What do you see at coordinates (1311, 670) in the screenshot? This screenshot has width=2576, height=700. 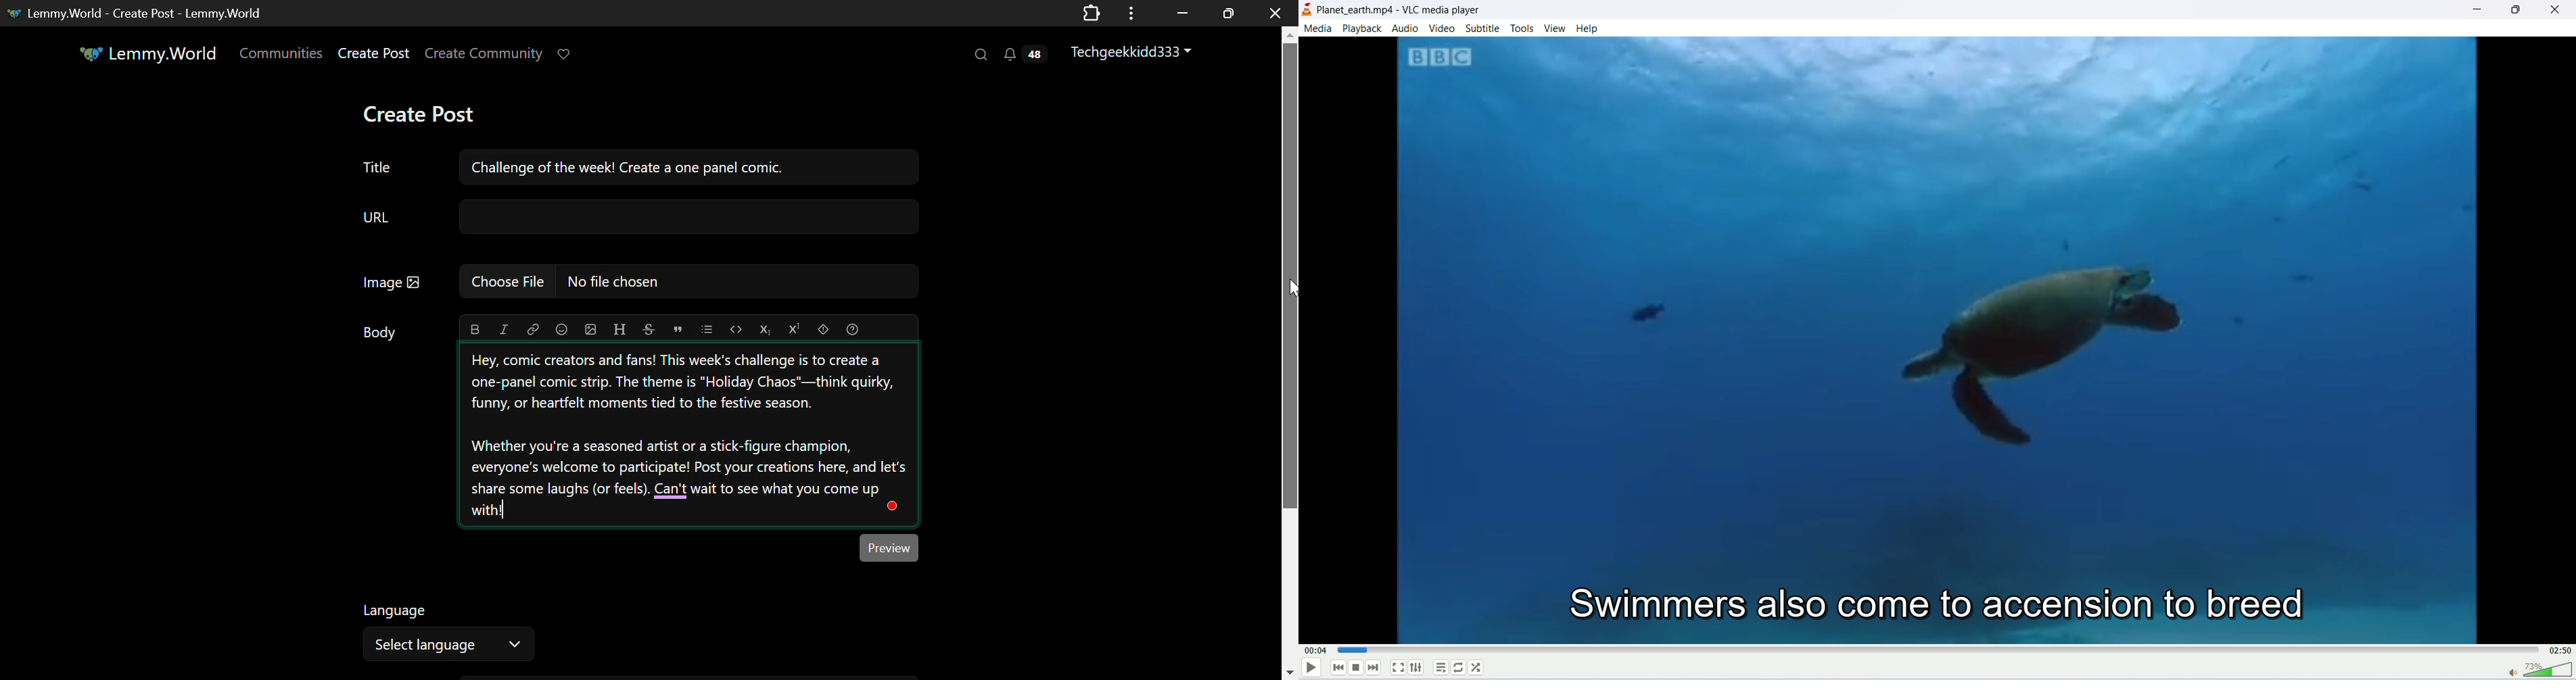 I see `play/pause` at bounding box center [1311, 670].